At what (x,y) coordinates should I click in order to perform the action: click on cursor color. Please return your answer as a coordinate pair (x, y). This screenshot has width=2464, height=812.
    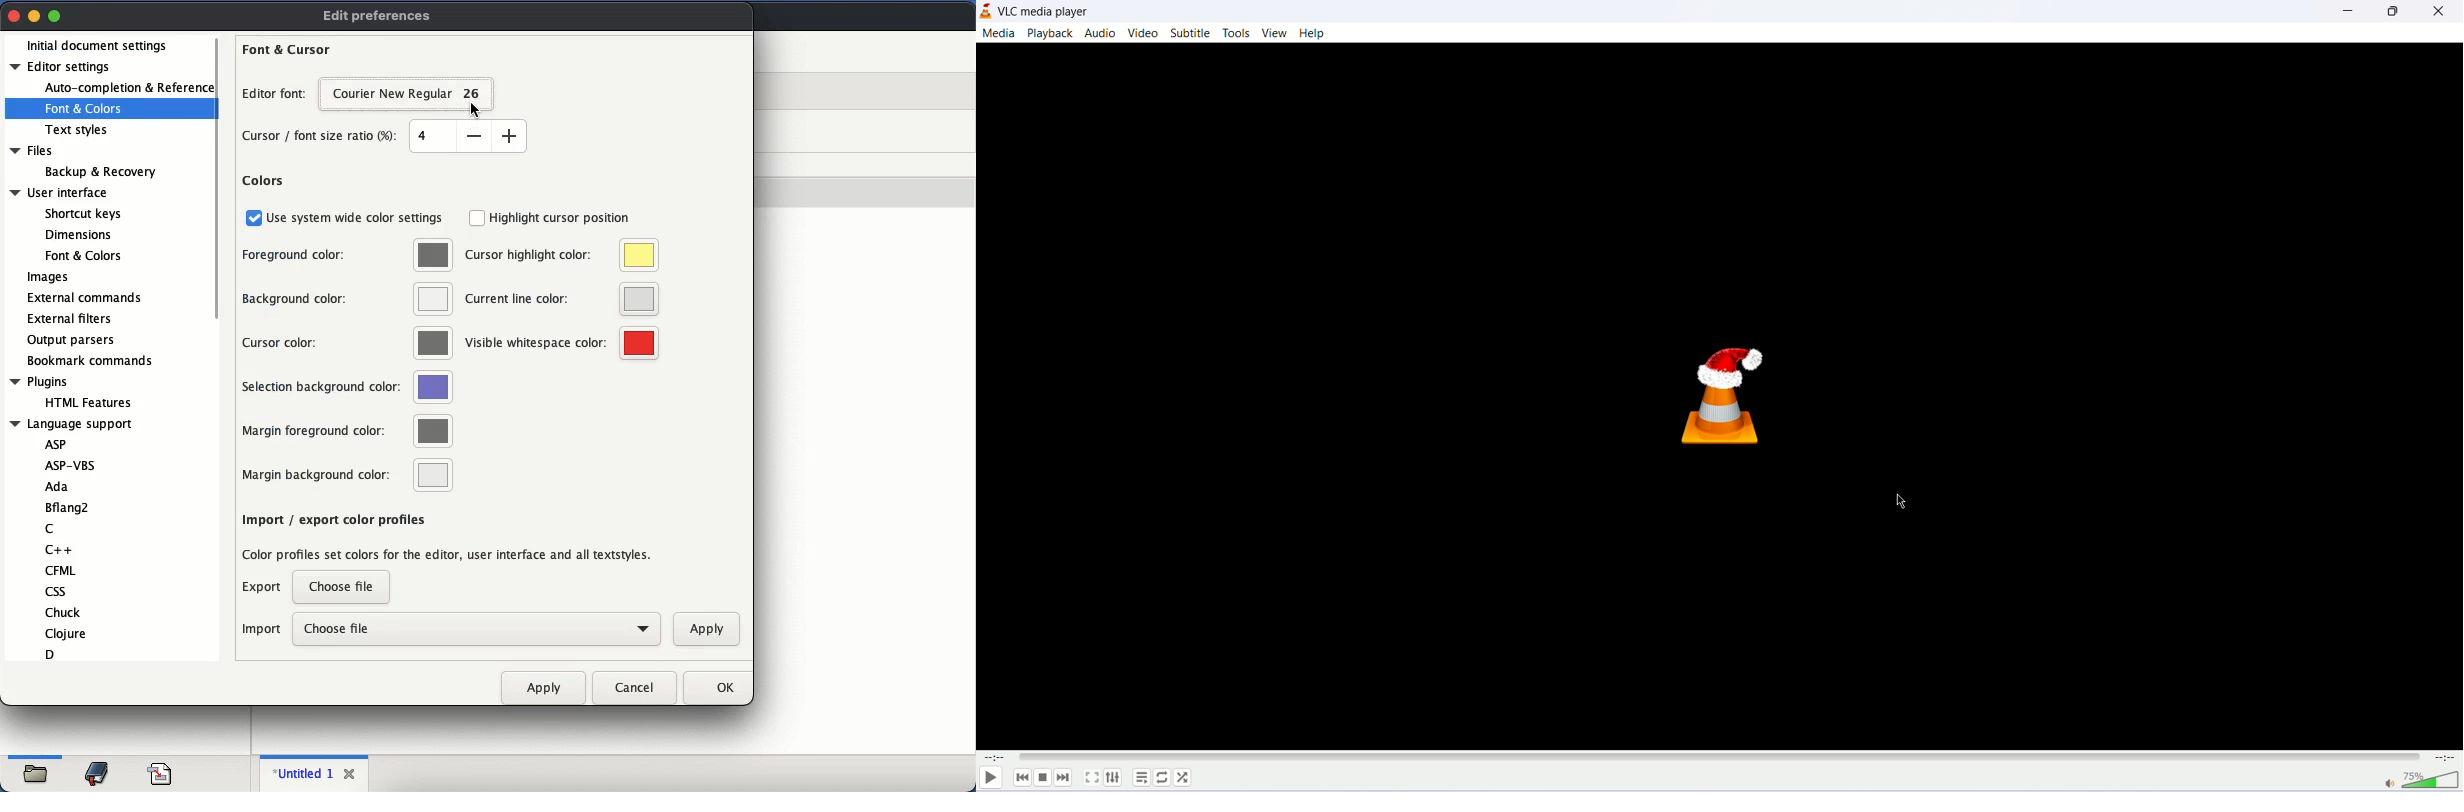
    Looking at the image, I should click on (323, 343).